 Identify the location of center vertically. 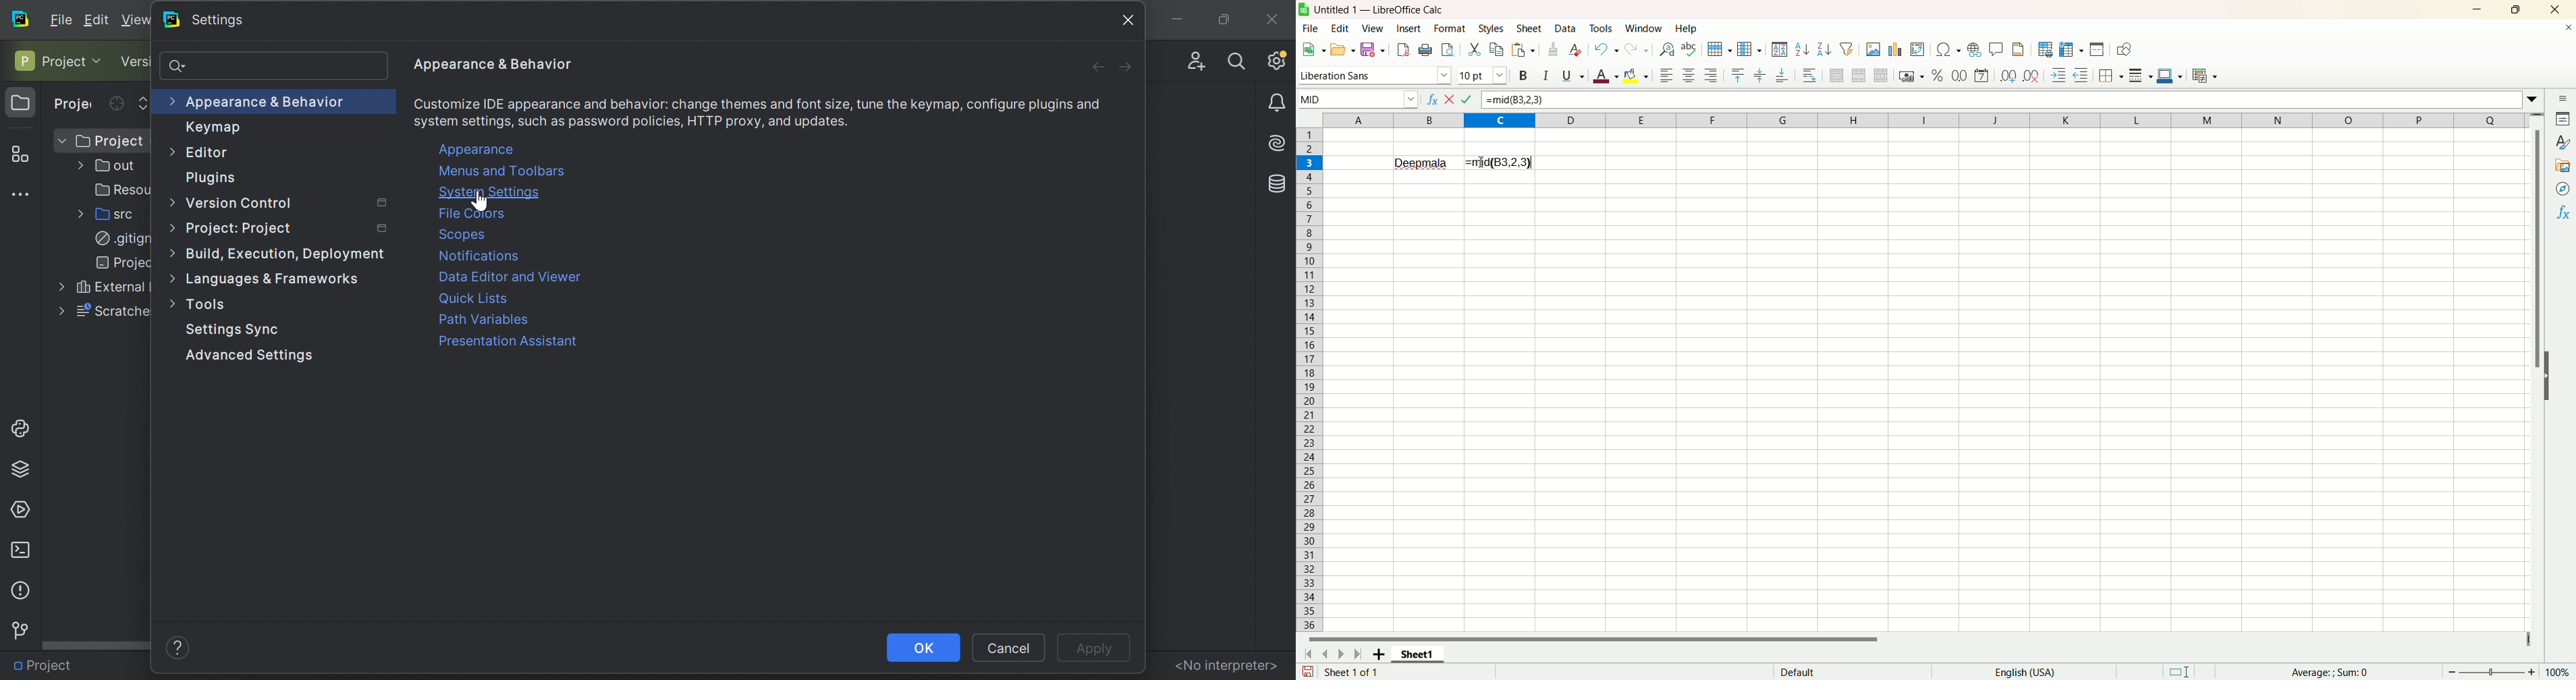
(1759, 76).